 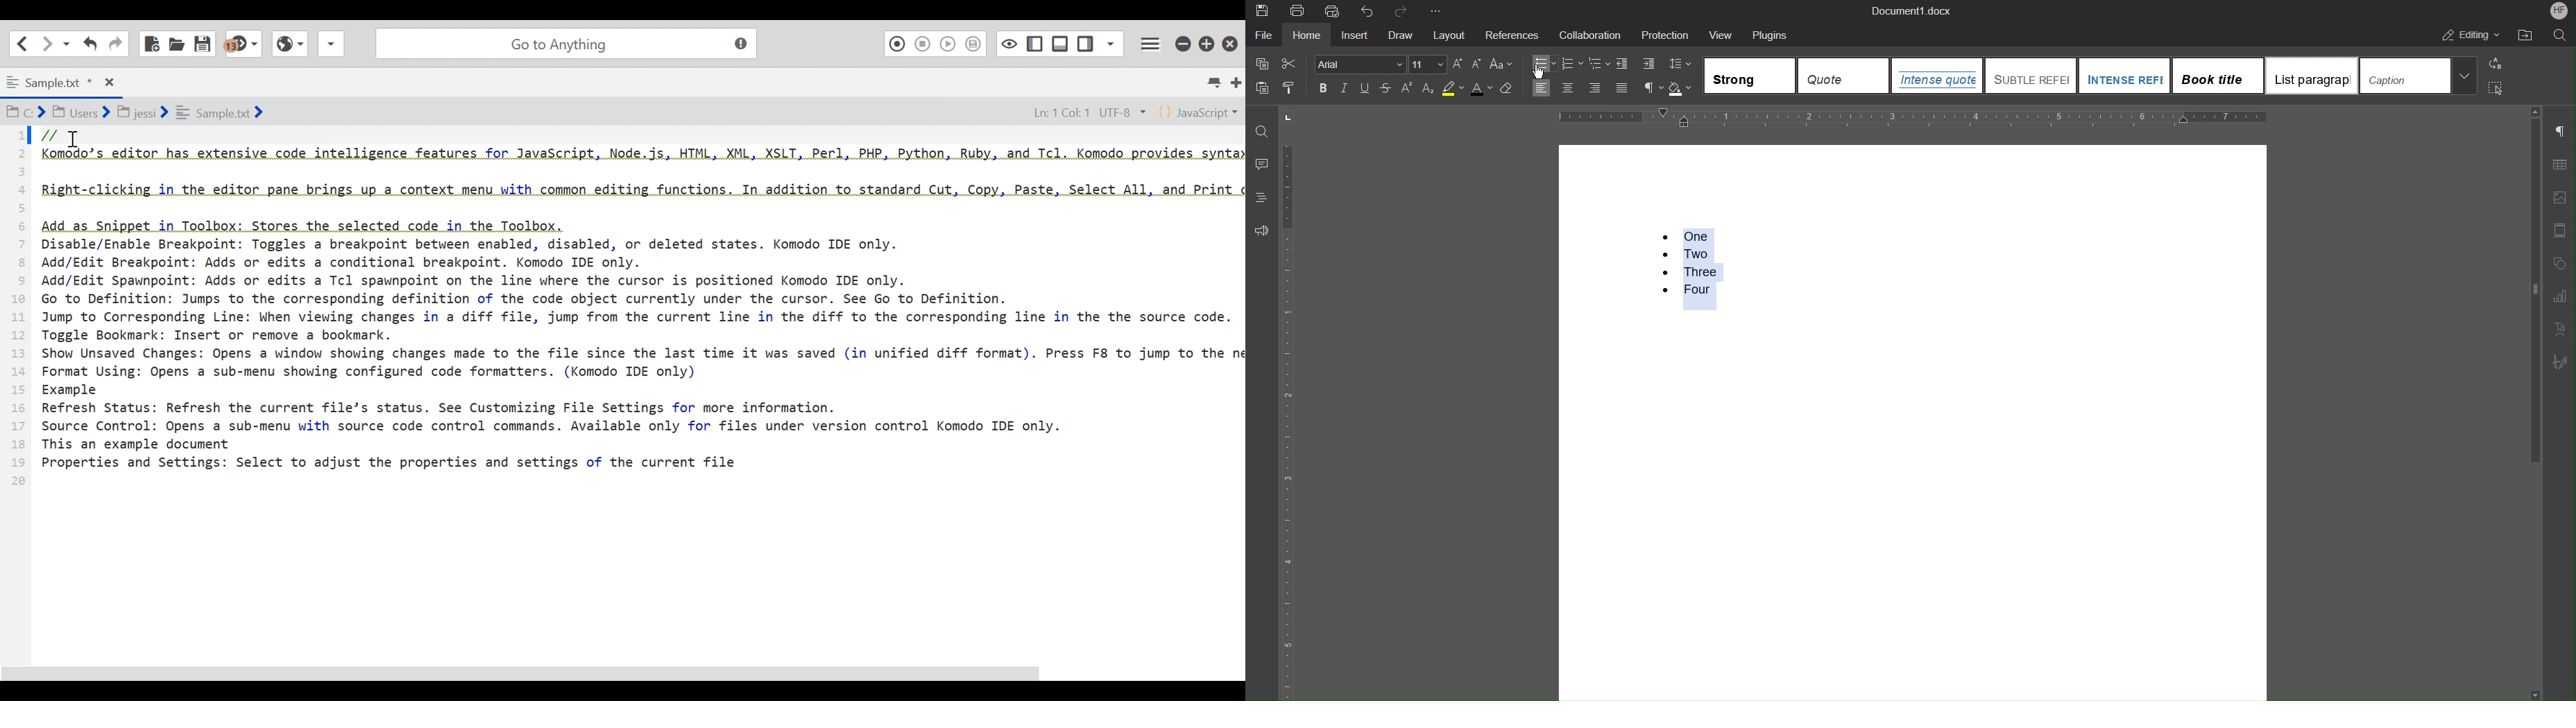 What do you see at coordinates (115, 43) in the screenshot?
I see `Redo` at bounding box center [115, 43].